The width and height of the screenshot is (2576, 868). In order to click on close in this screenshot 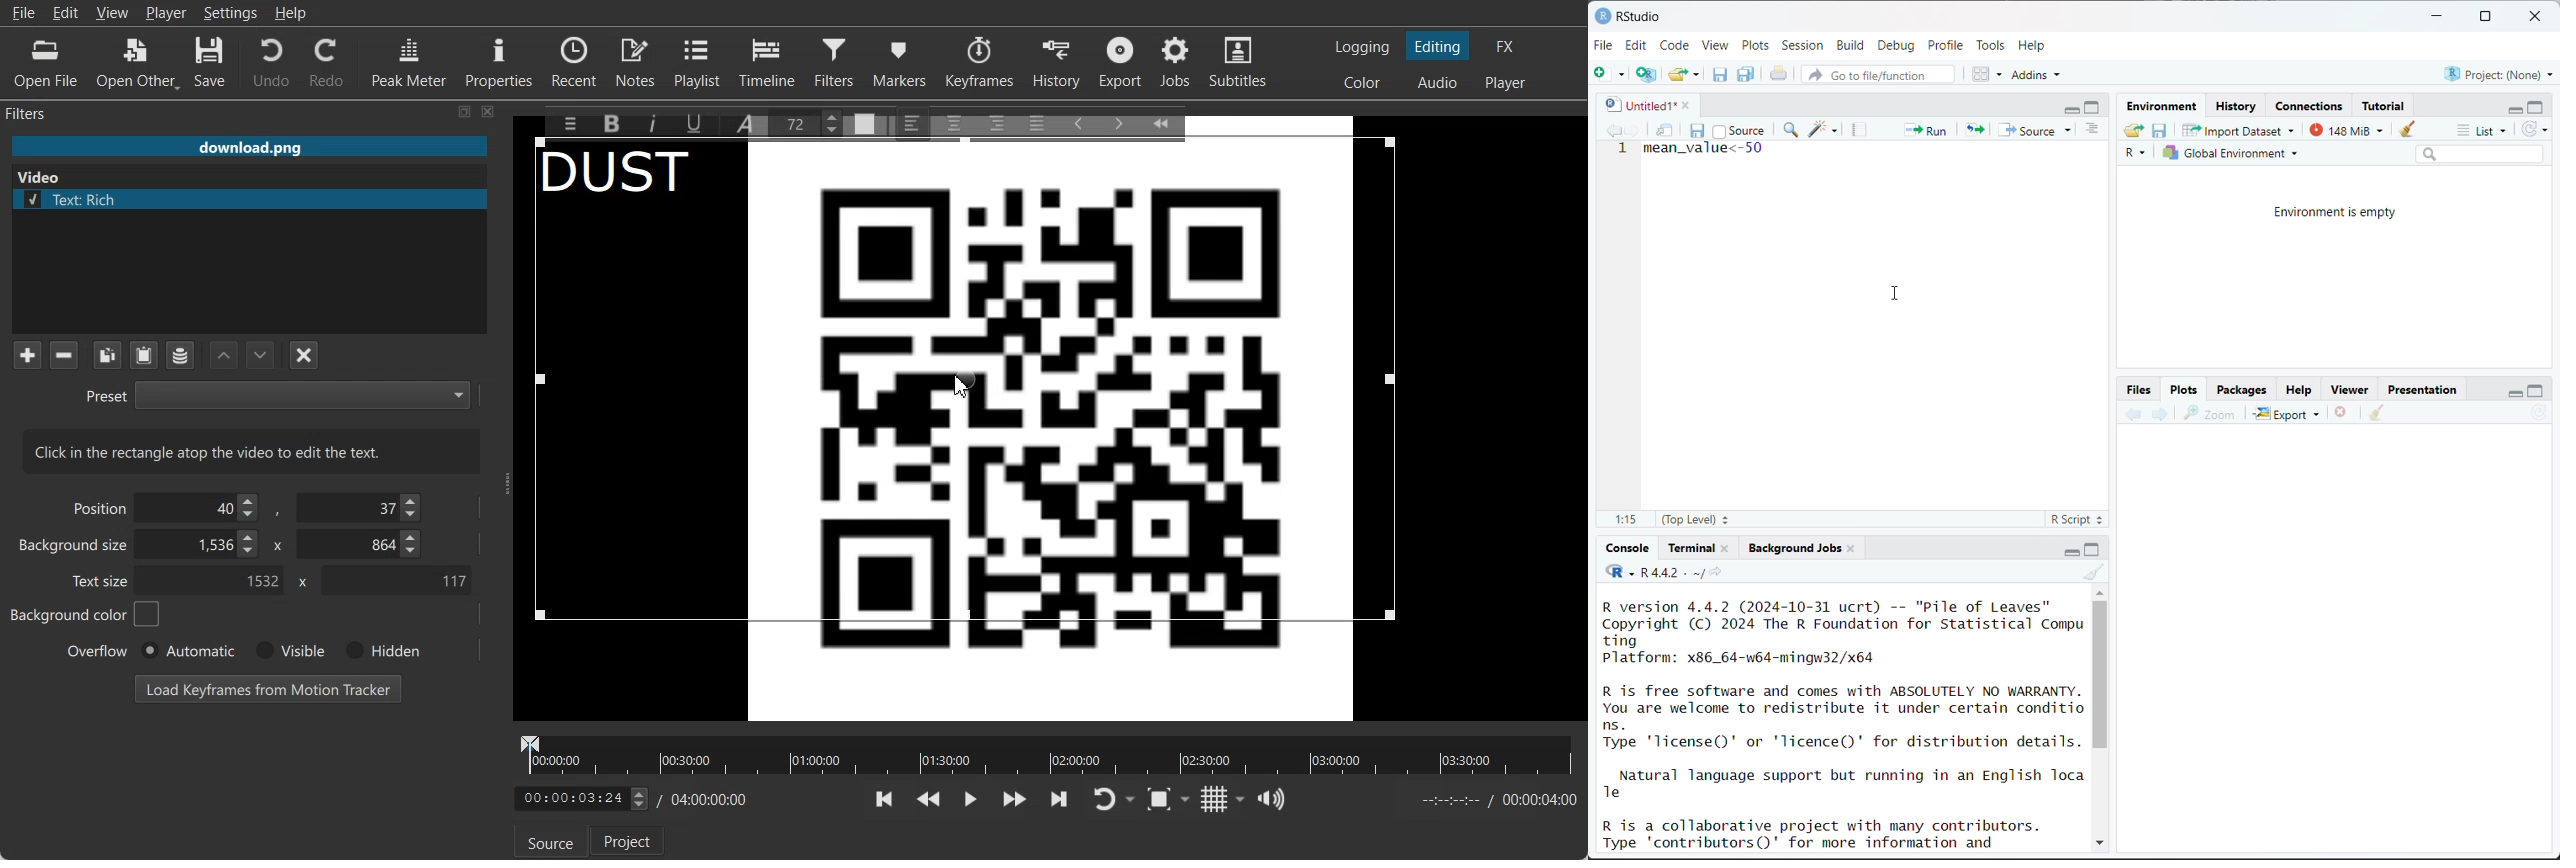, I will do `click(1681, 104)`.